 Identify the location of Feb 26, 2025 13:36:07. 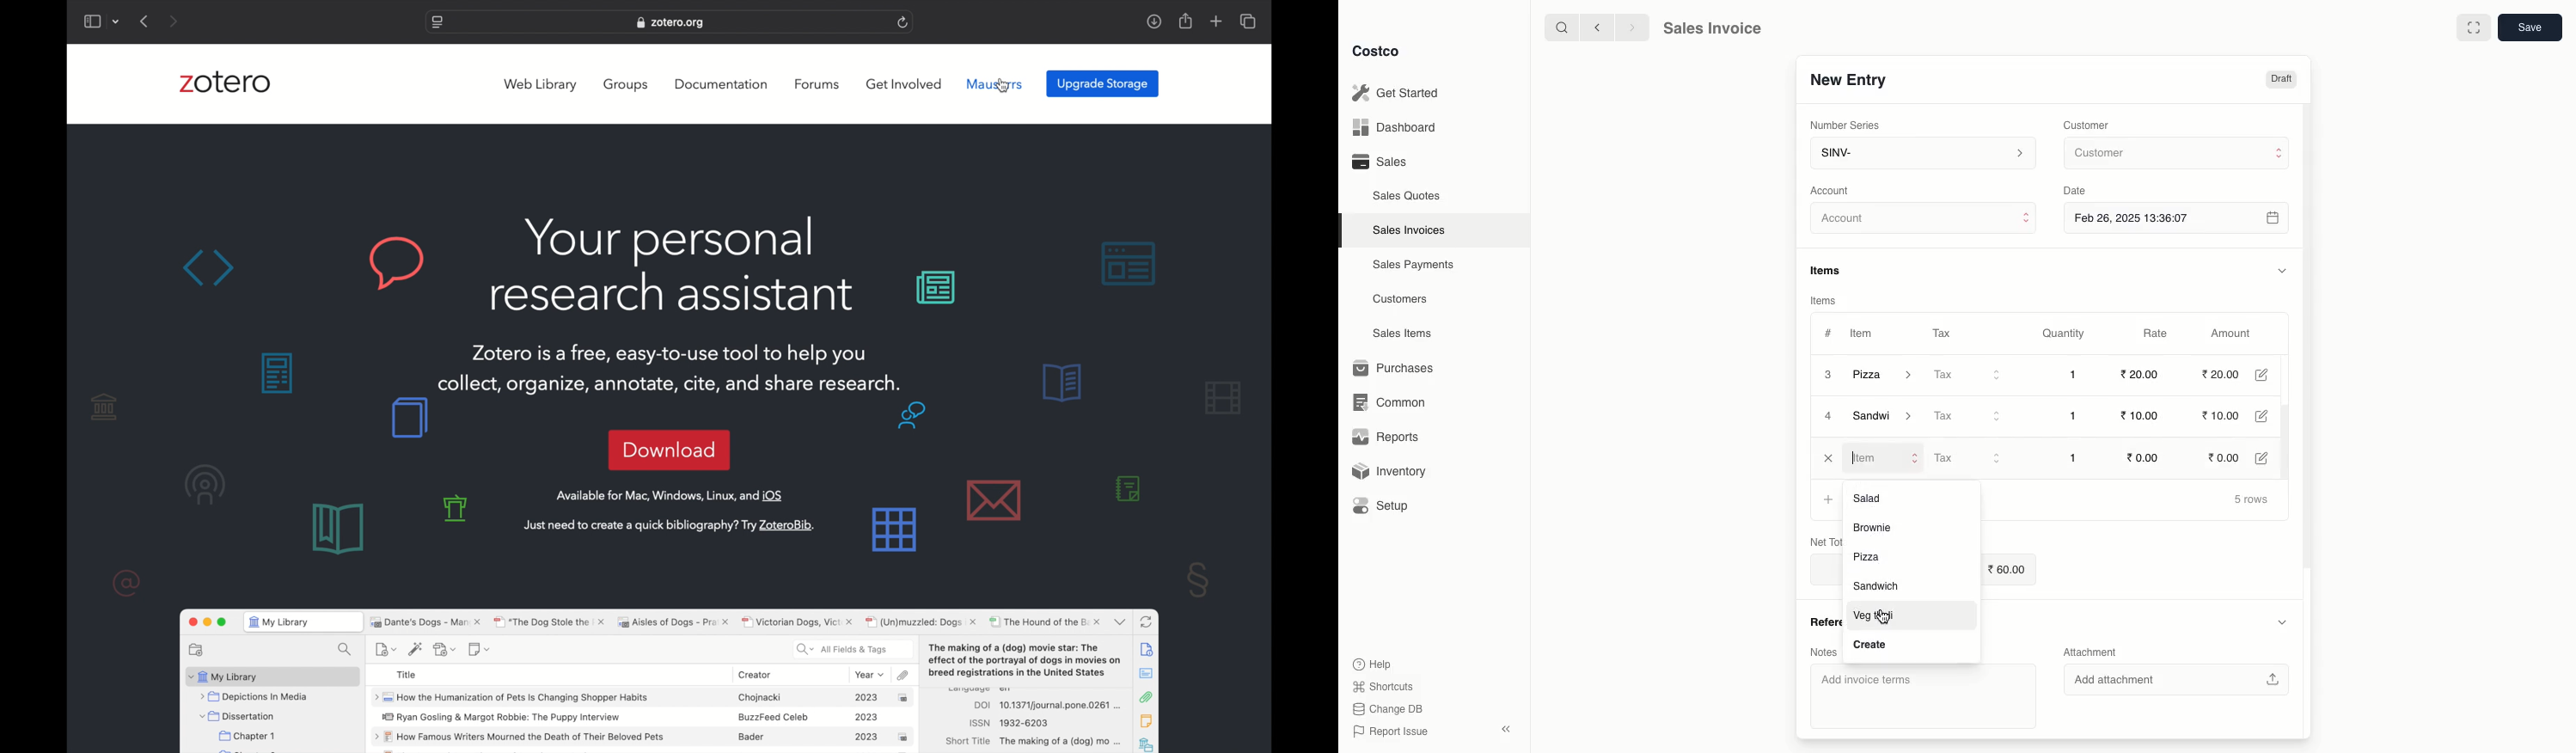
(2178, 217).